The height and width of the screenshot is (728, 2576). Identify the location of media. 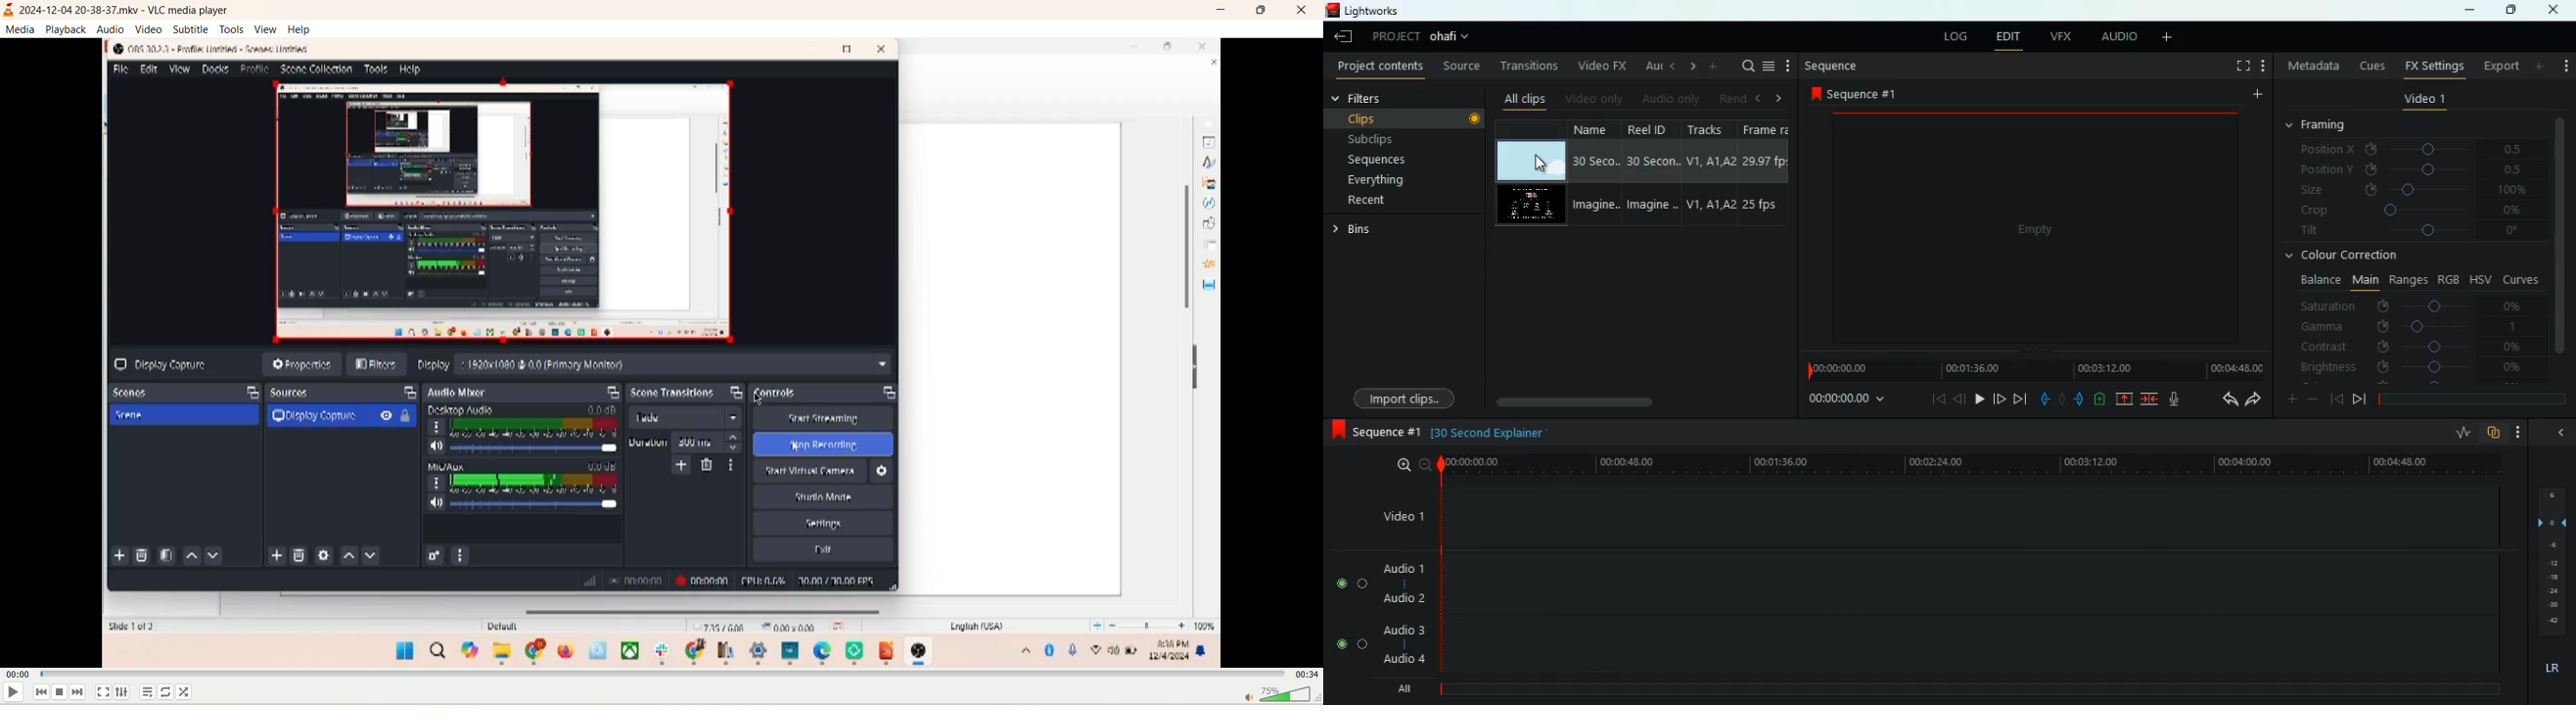
(20, 30).